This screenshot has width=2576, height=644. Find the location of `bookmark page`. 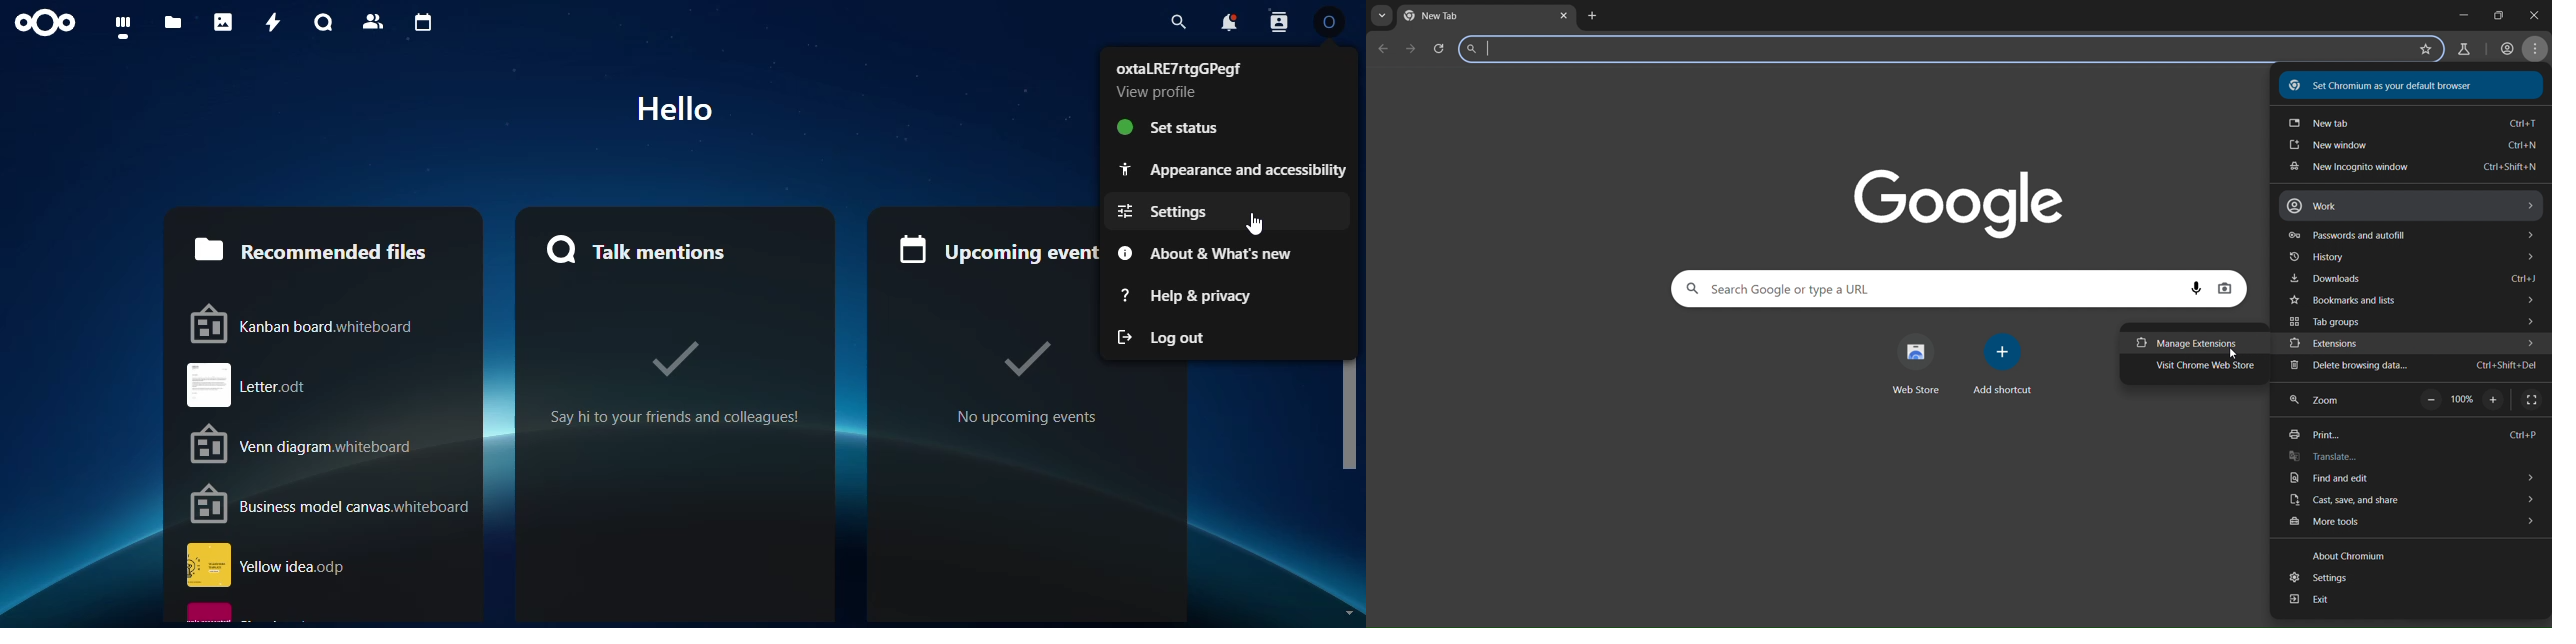

bookmark page is located at coordinates (2429, 51).